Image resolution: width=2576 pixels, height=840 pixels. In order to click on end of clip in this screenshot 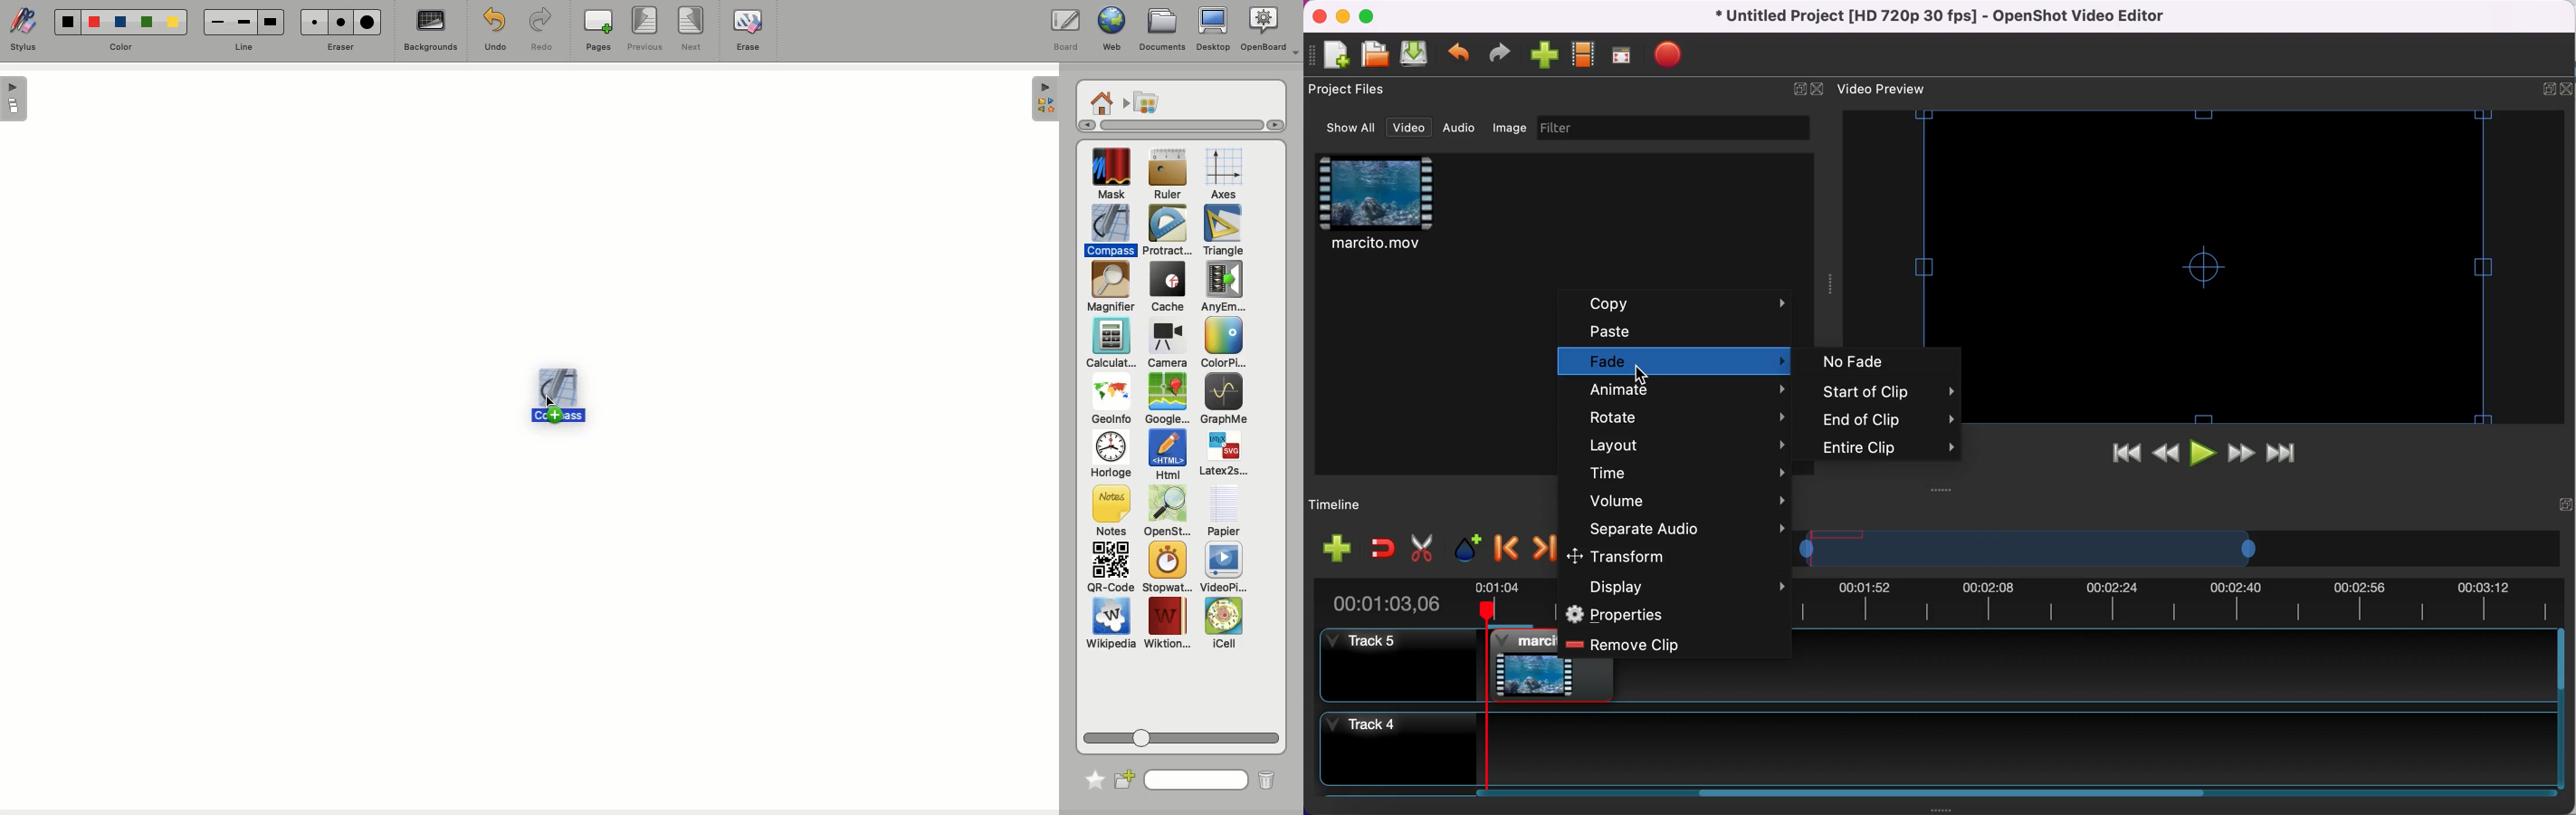, I will do `click(1888, 417)`.